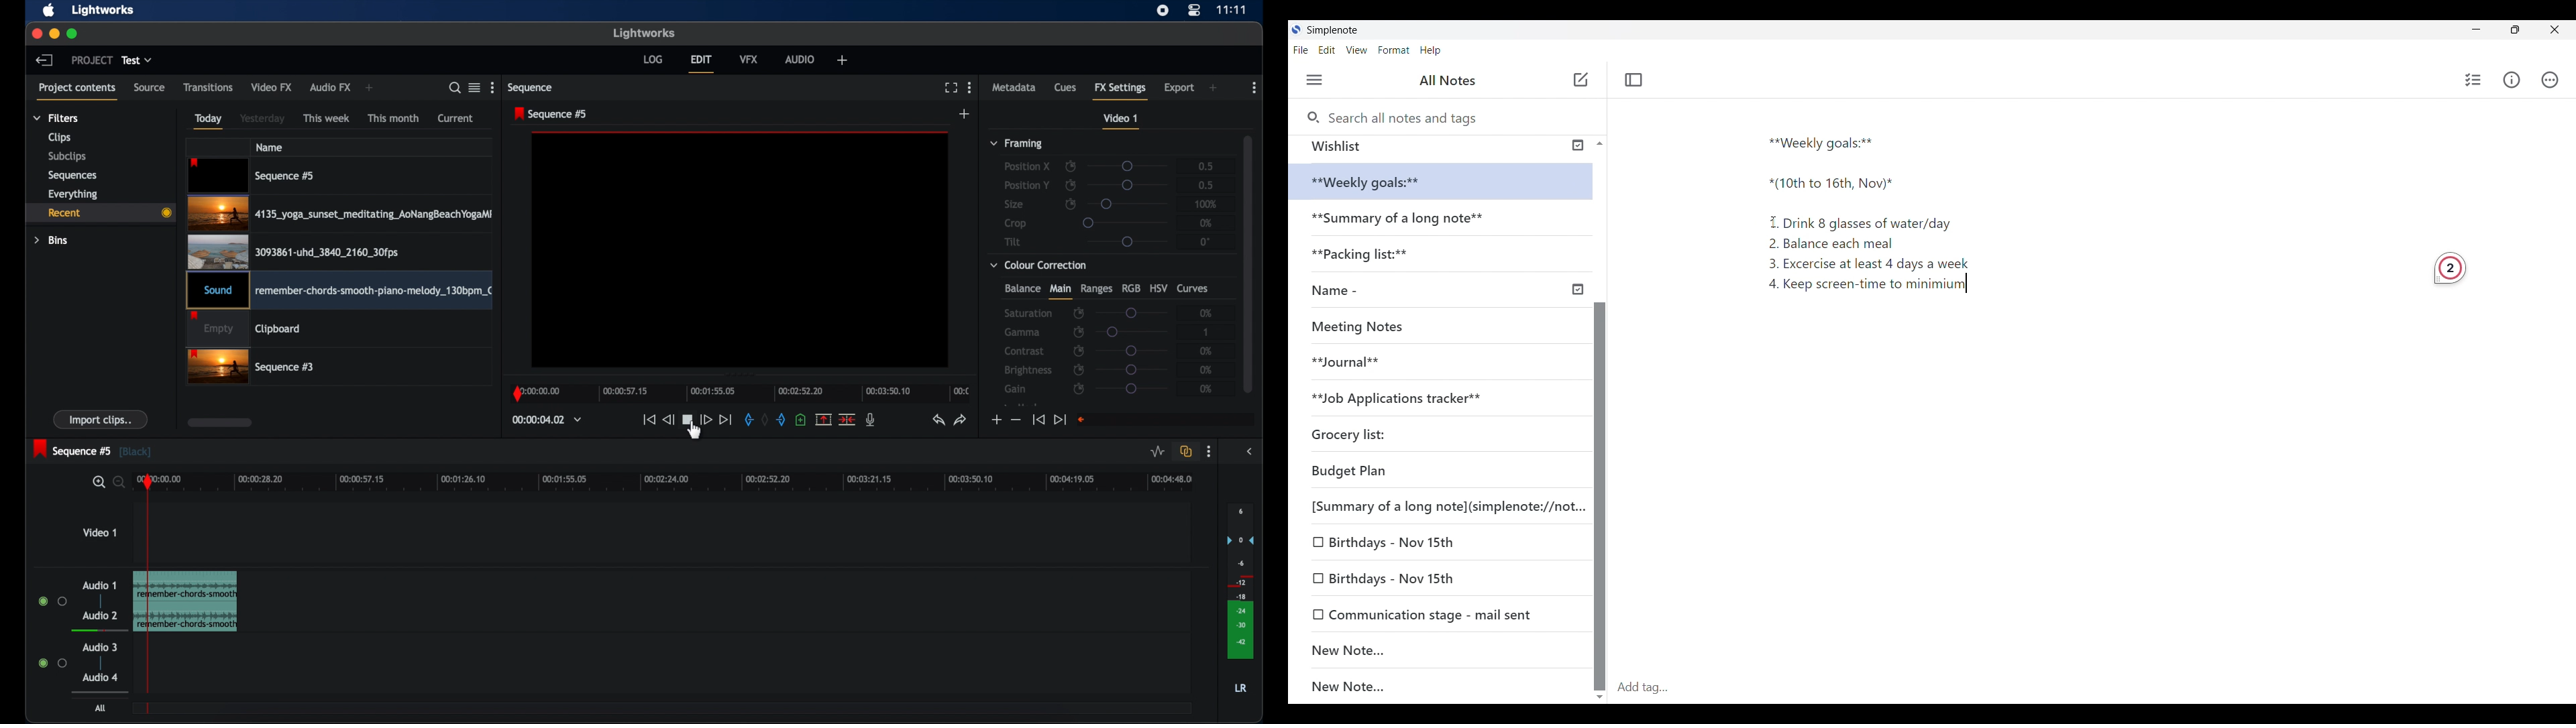 Image resolution: width=2576 pixels, height=728 pixels. I want to click on Simple note, so click(1334, 29).